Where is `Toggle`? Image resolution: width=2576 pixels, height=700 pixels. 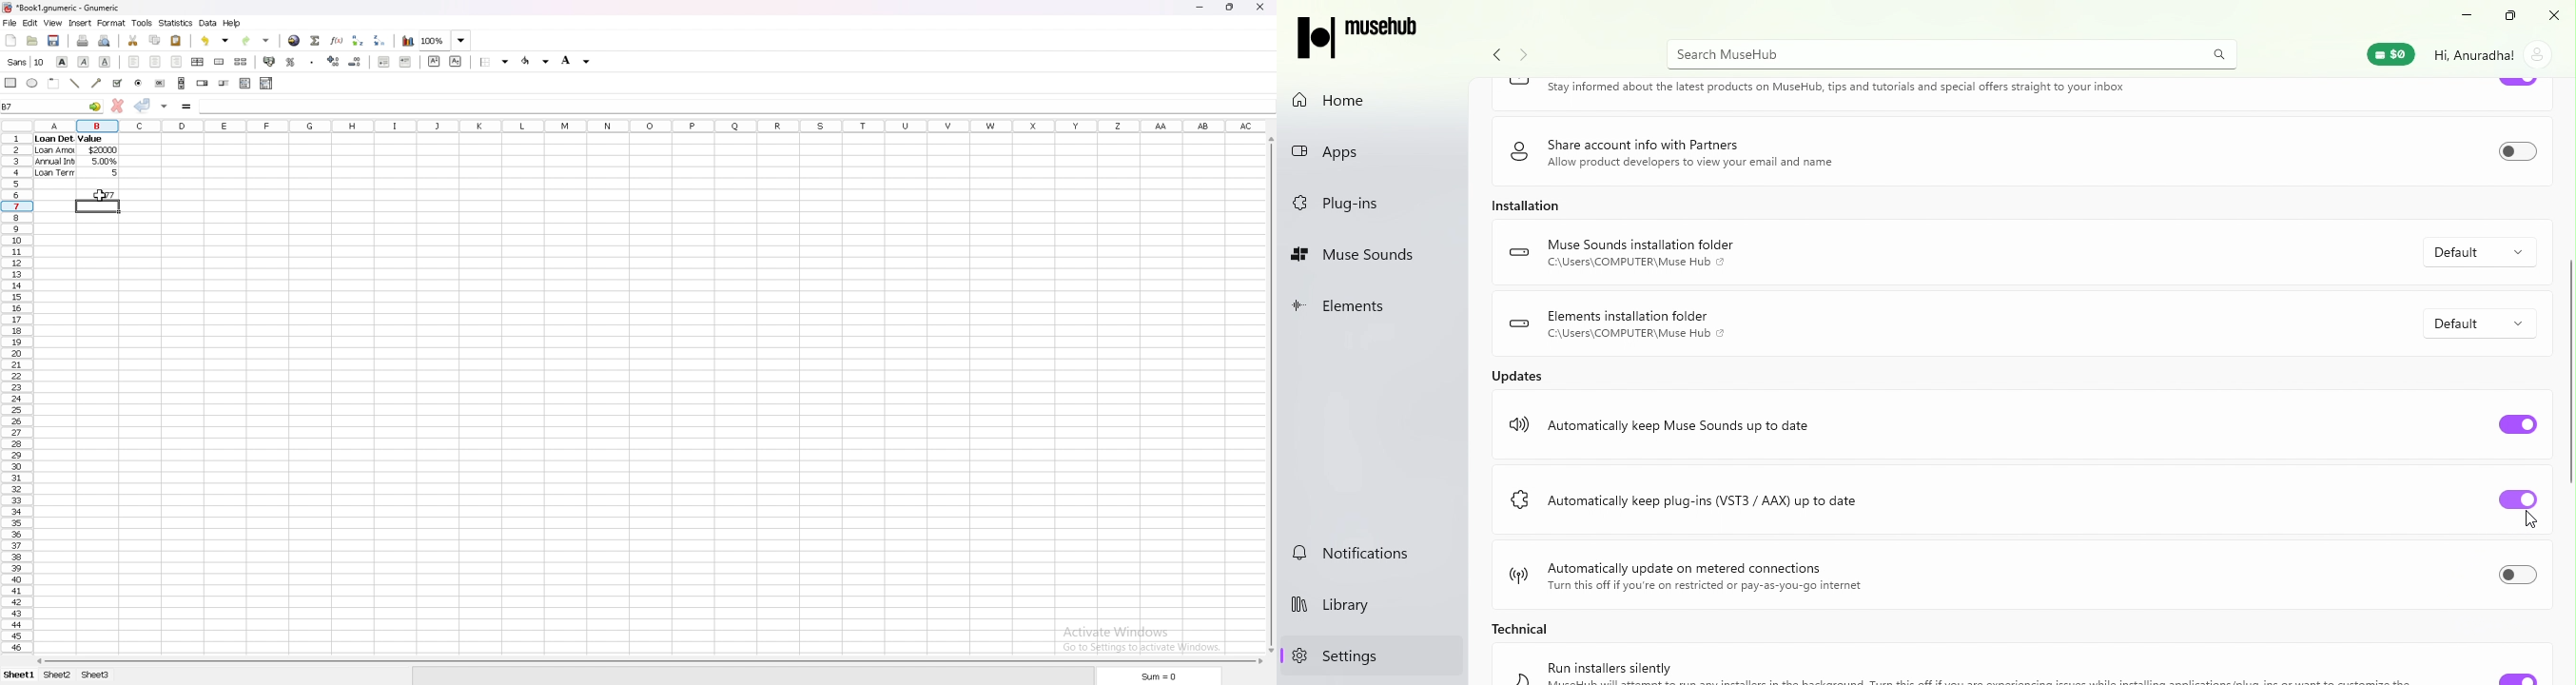 Toggle is located at coordinates (2517, 424).